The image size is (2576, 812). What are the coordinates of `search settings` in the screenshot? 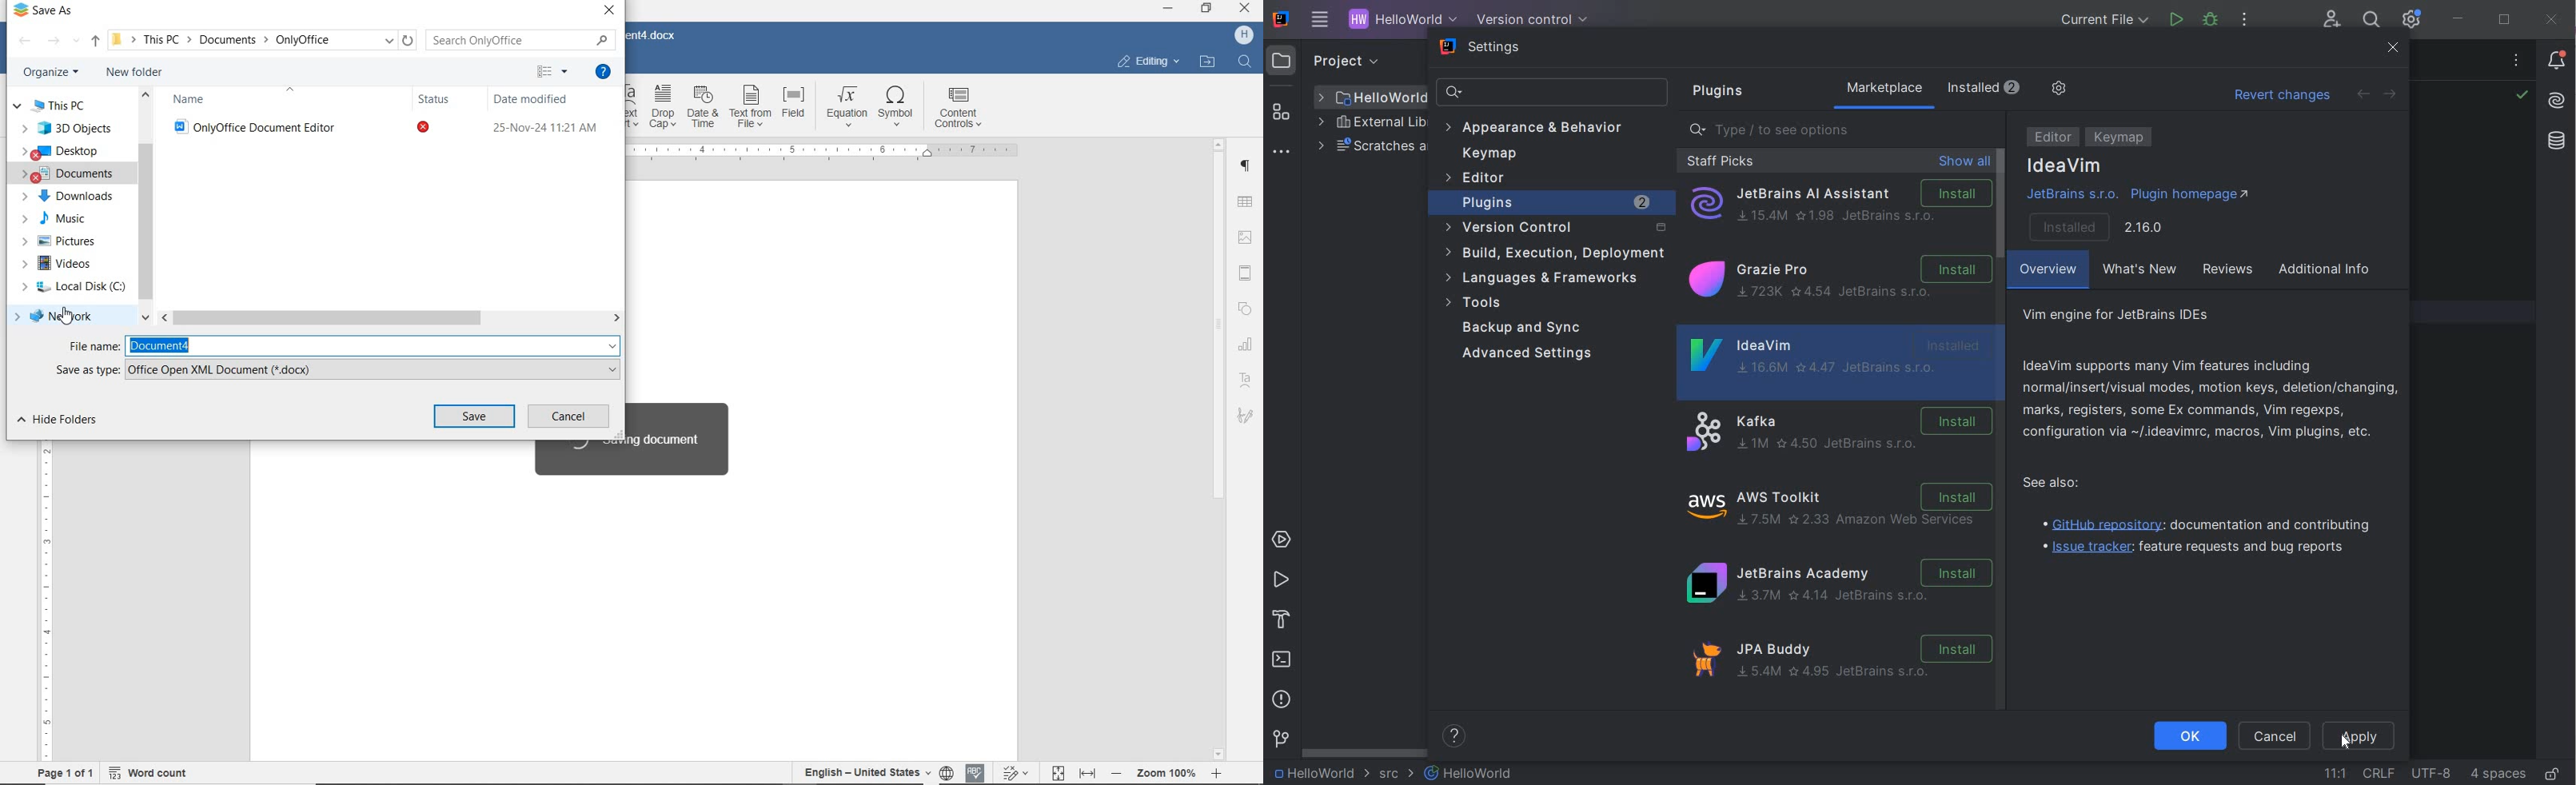 It's located at (1554, 93).